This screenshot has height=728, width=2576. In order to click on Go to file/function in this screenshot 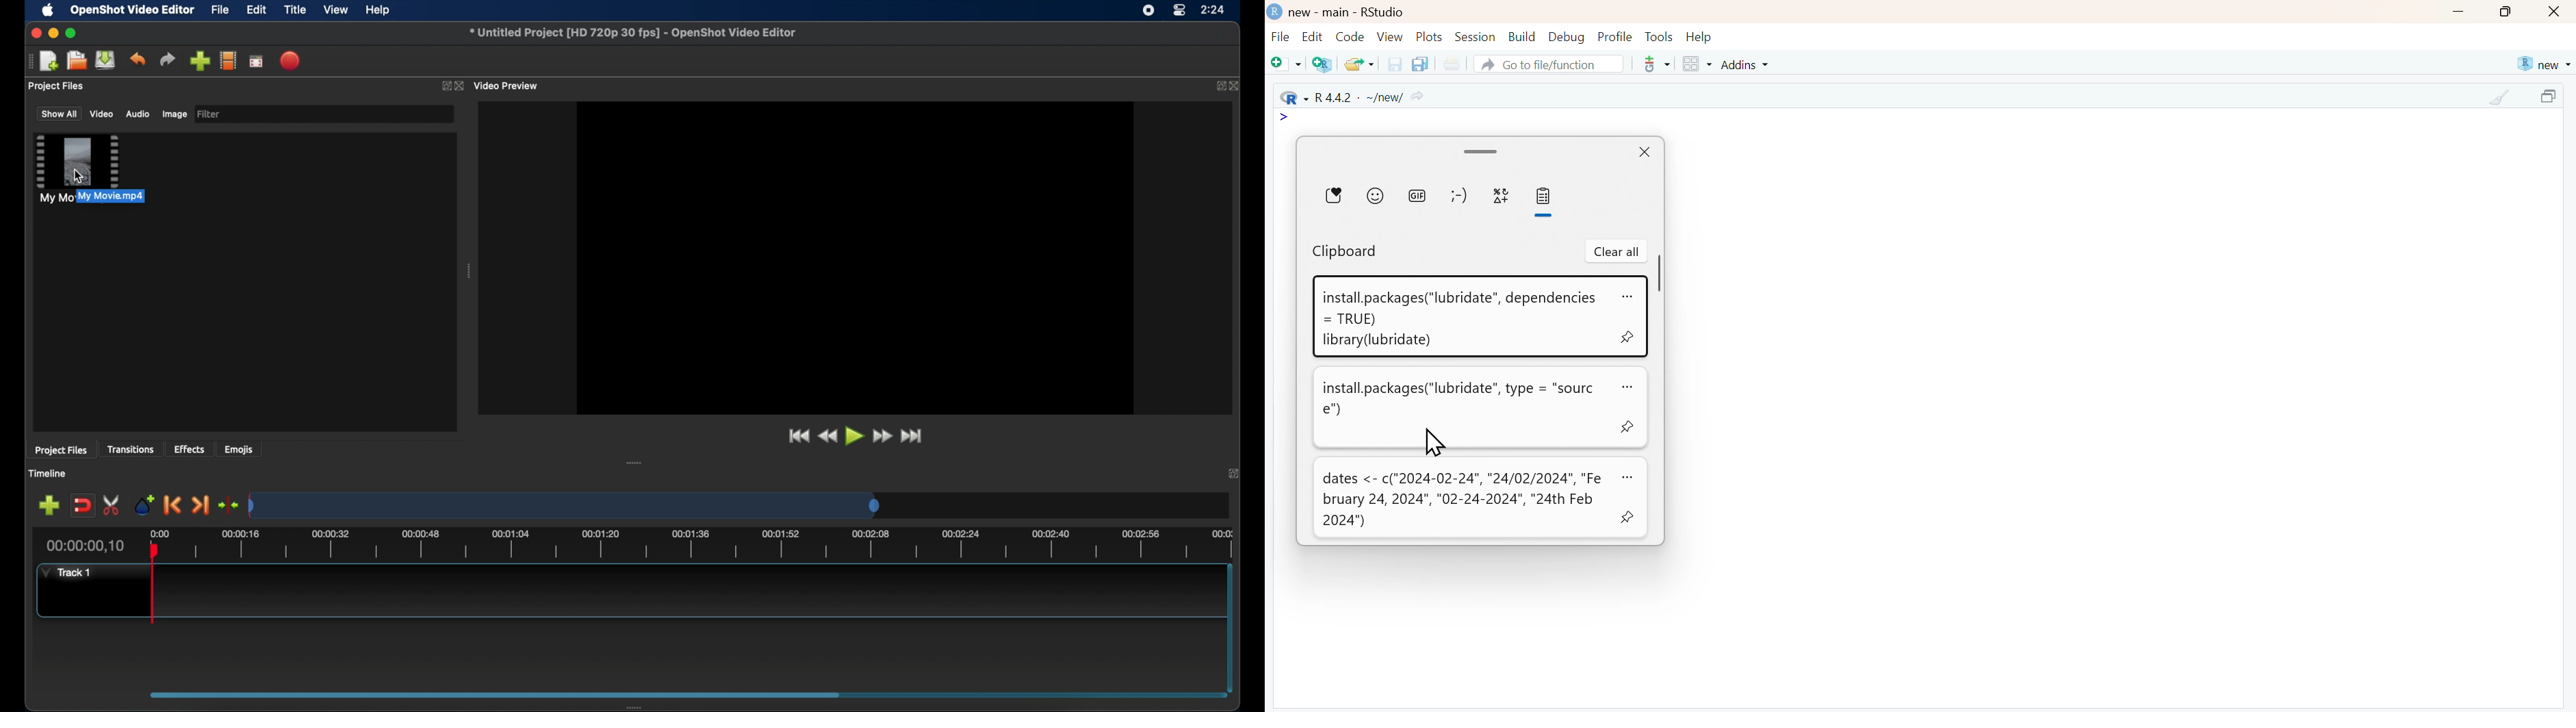, I will do `click(1547, 64)`.